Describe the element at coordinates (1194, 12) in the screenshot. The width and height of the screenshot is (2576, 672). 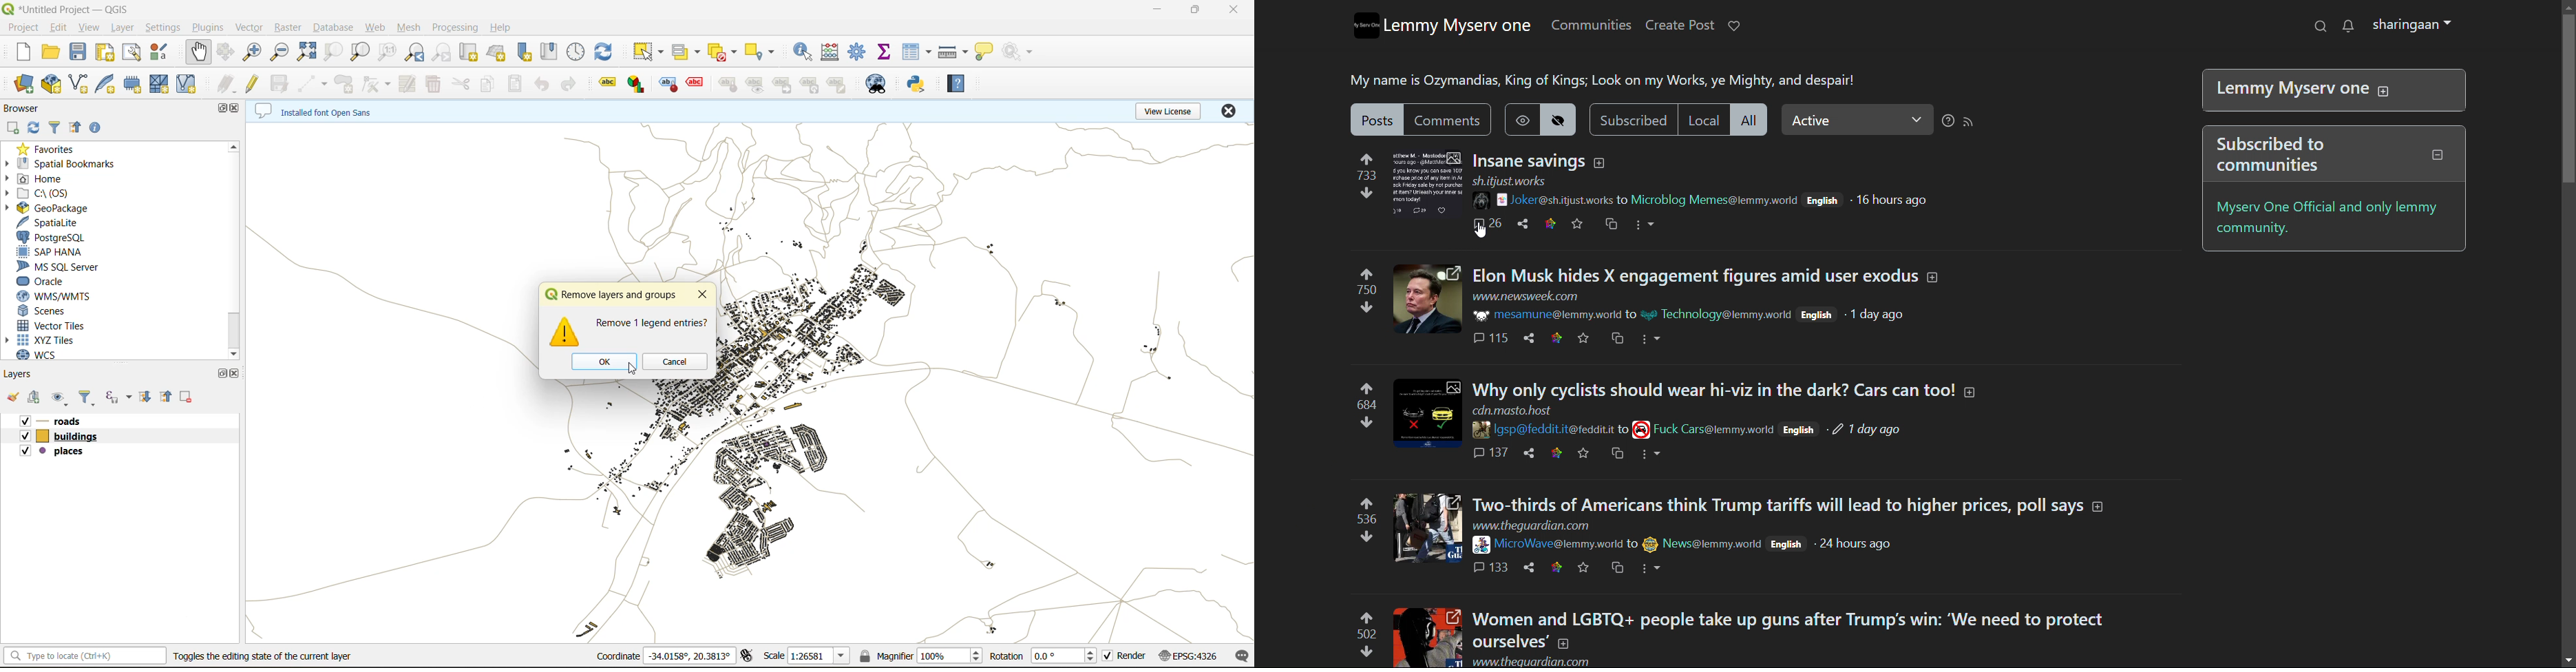
I see `maximize` at that location.